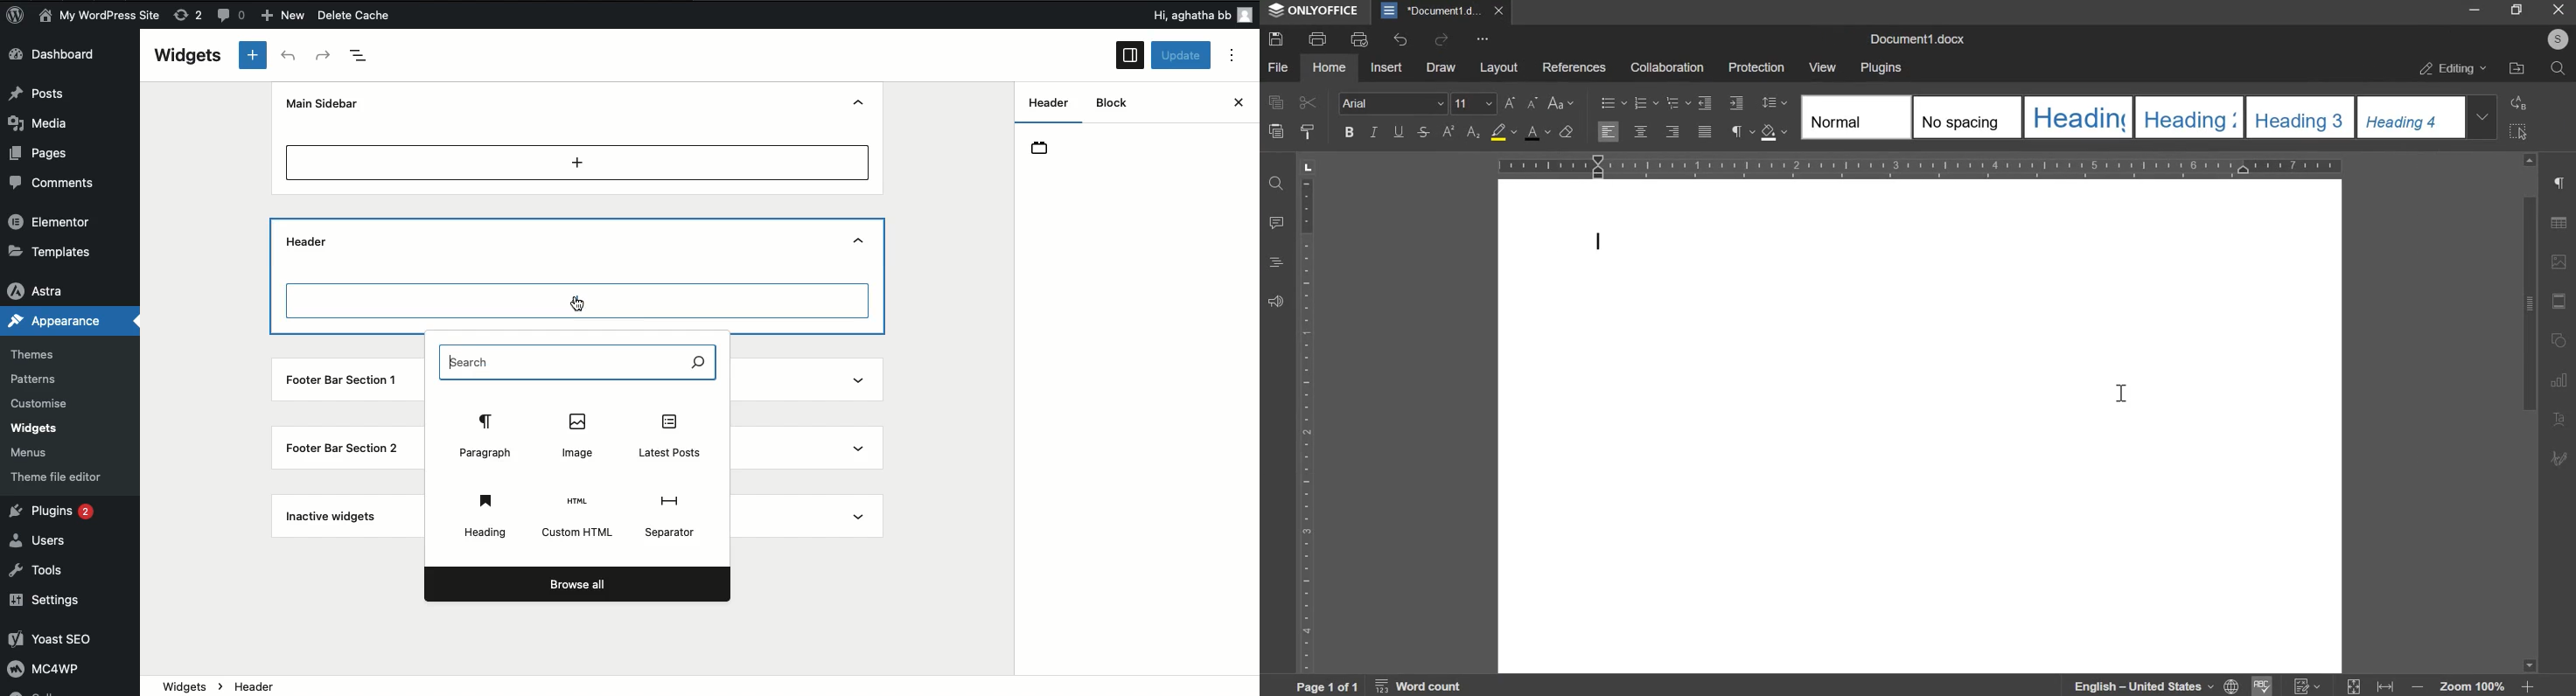  I want to click on Main sidebar, so click(326, 103).